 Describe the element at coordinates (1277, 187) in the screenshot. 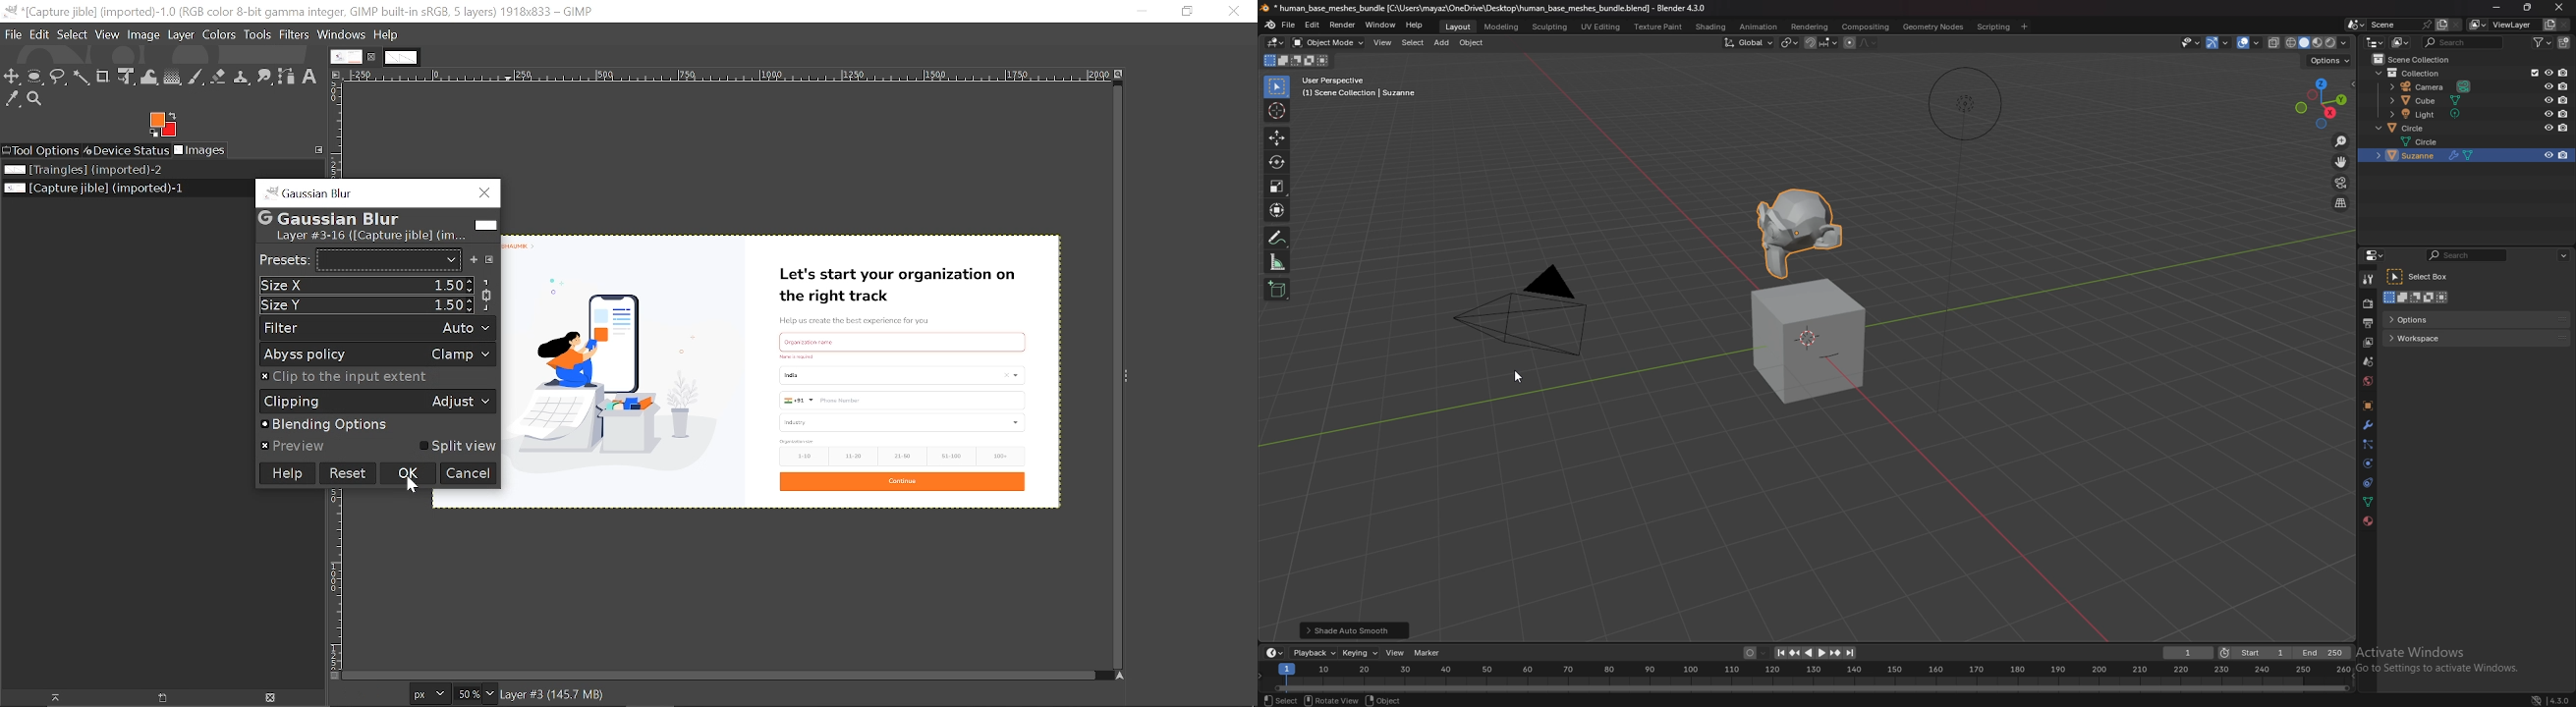

I see `scale` at that location.